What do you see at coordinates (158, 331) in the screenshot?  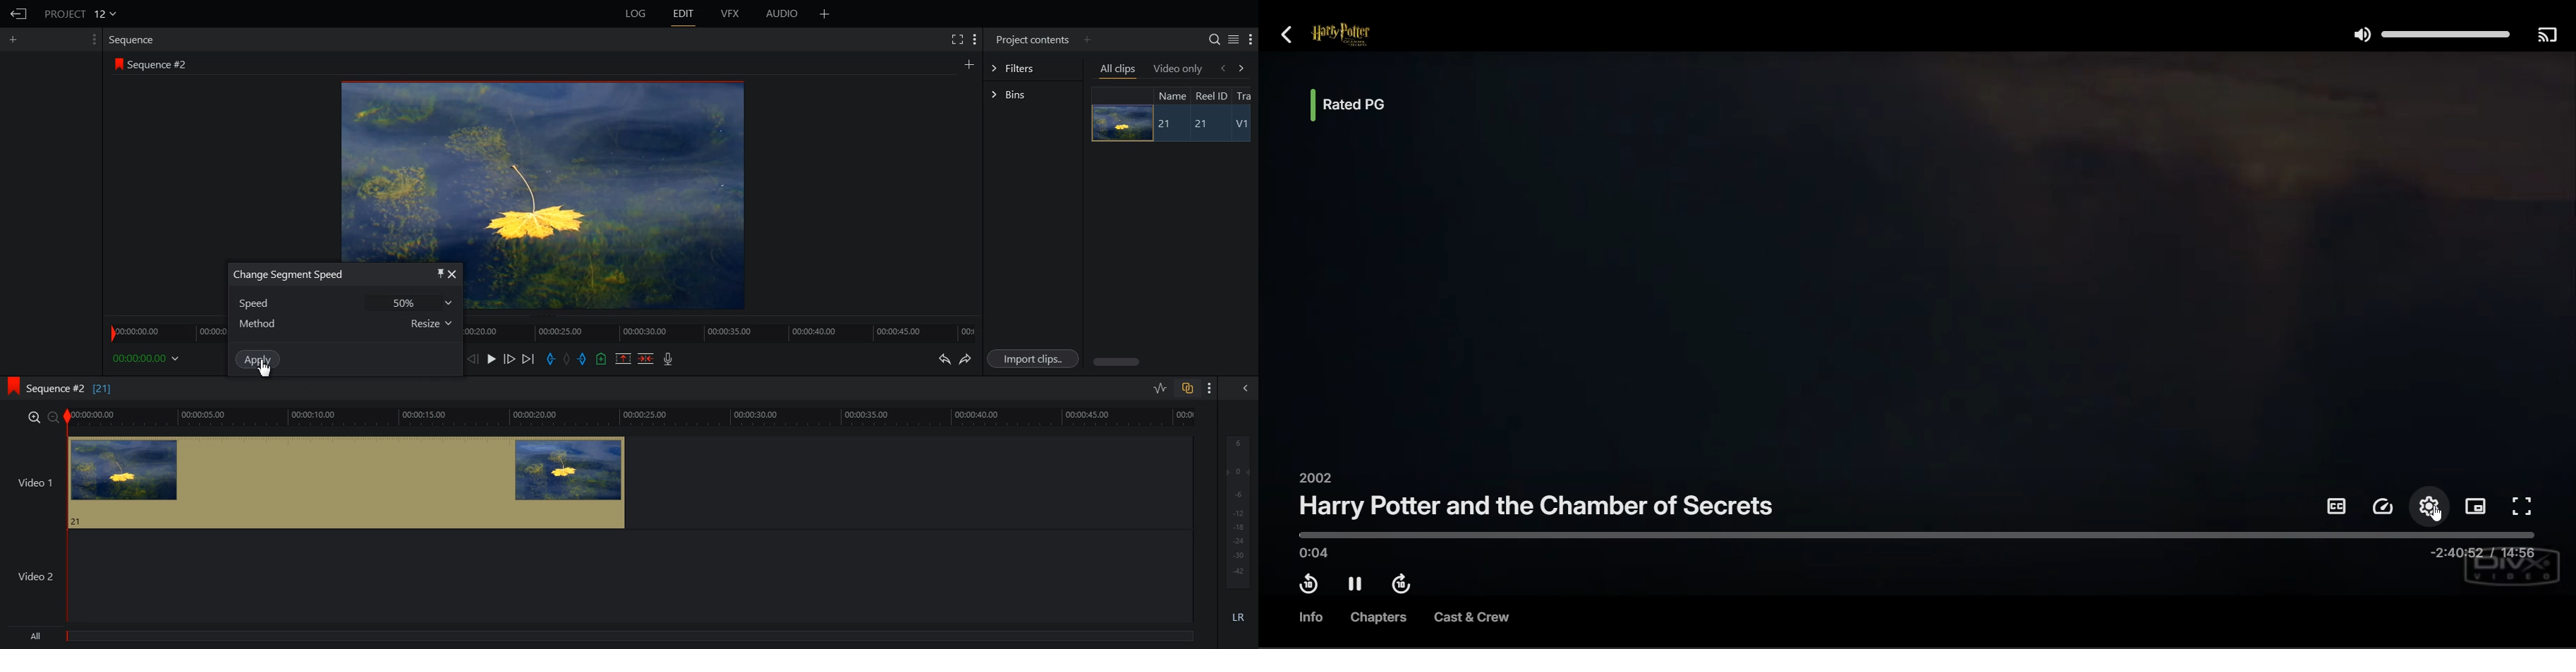 I see `timeline` at bounding box center [158, 331].